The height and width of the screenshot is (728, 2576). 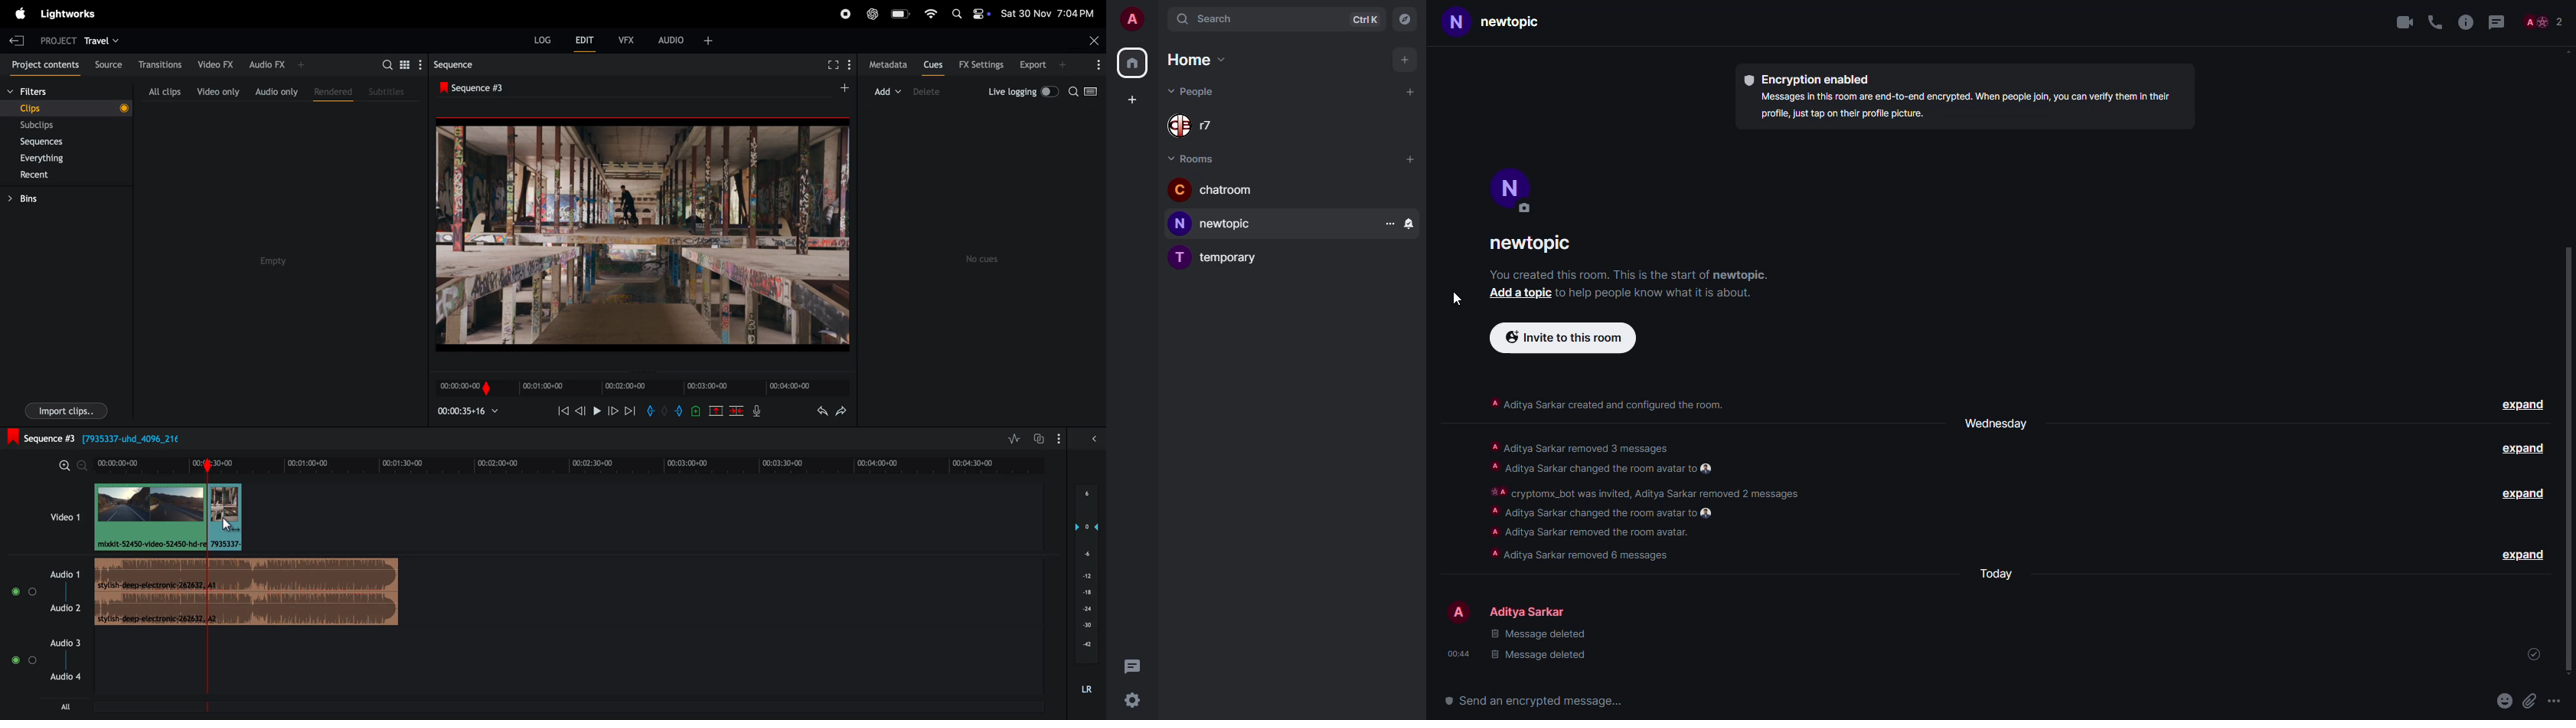 What do you see at coordinates (1085, 627) in the screenshot?
I see `-30 (layers)` at bounding box center [1085, 627].